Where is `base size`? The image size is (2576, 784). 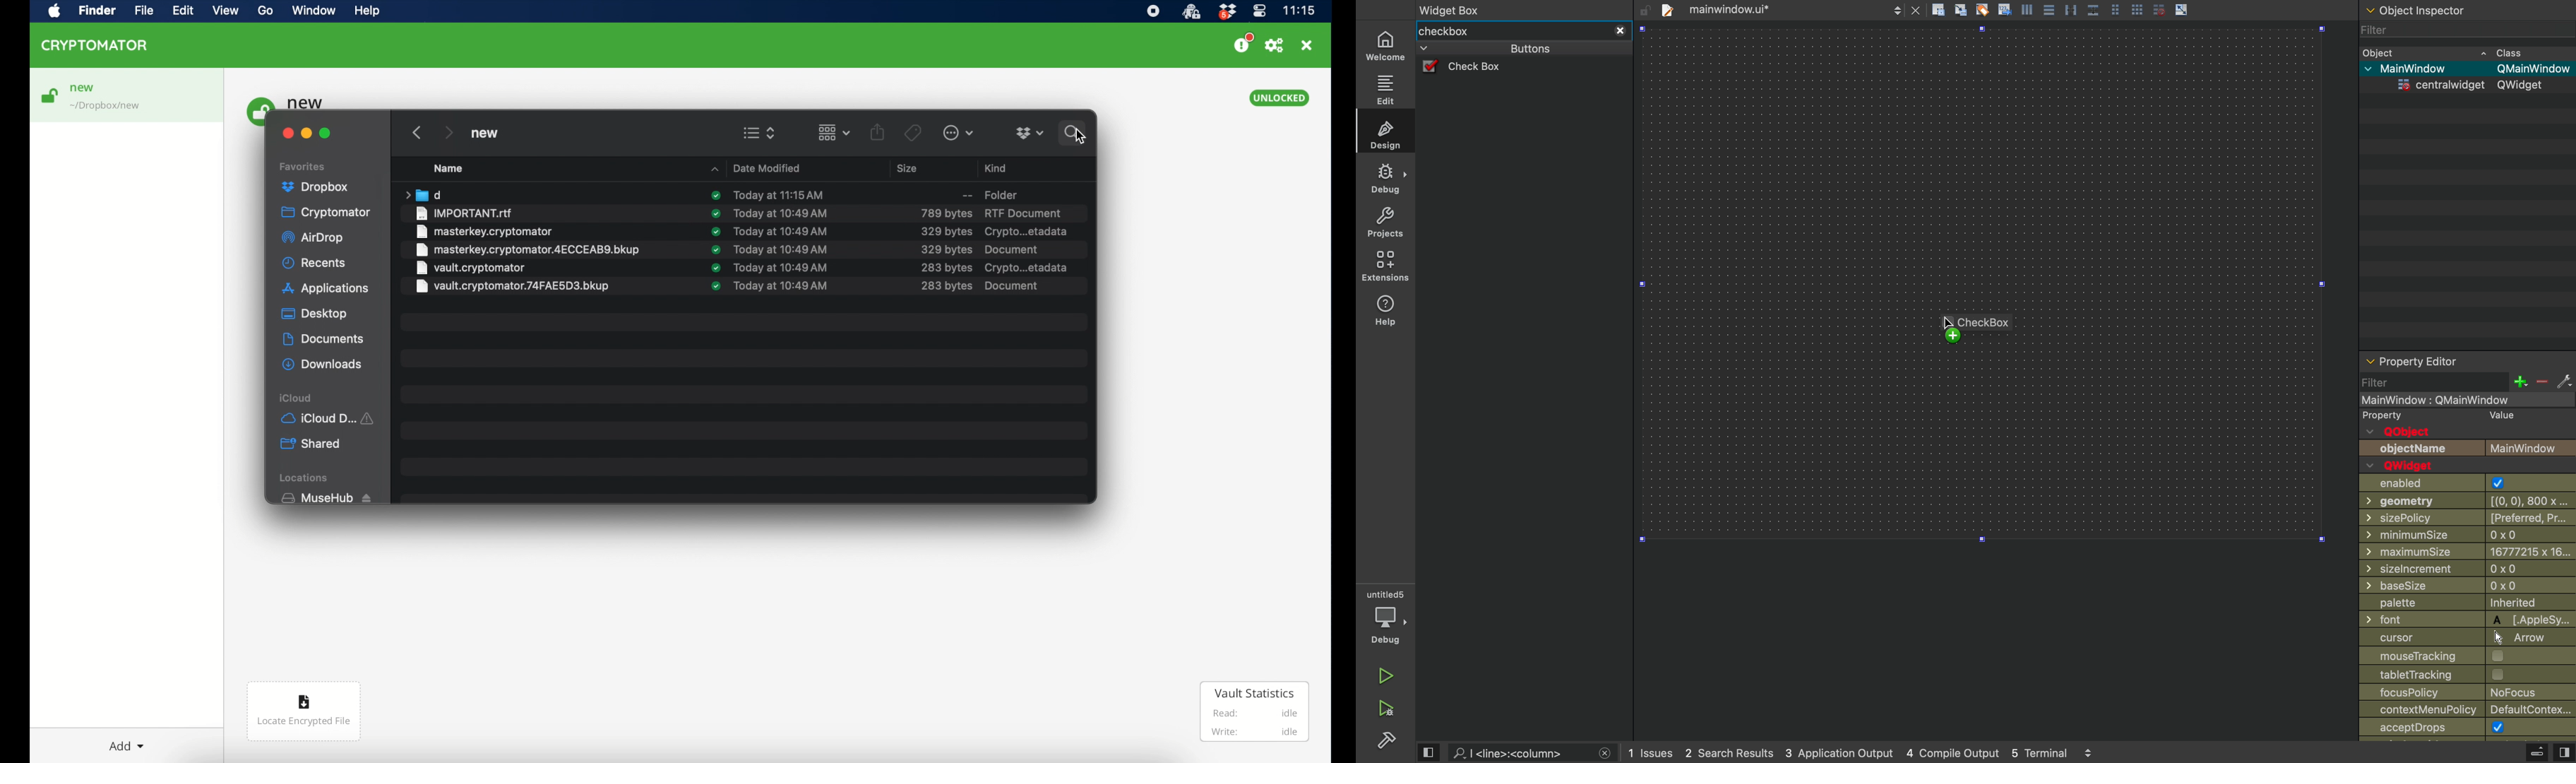 base size is located at coordinates (2468, 587).